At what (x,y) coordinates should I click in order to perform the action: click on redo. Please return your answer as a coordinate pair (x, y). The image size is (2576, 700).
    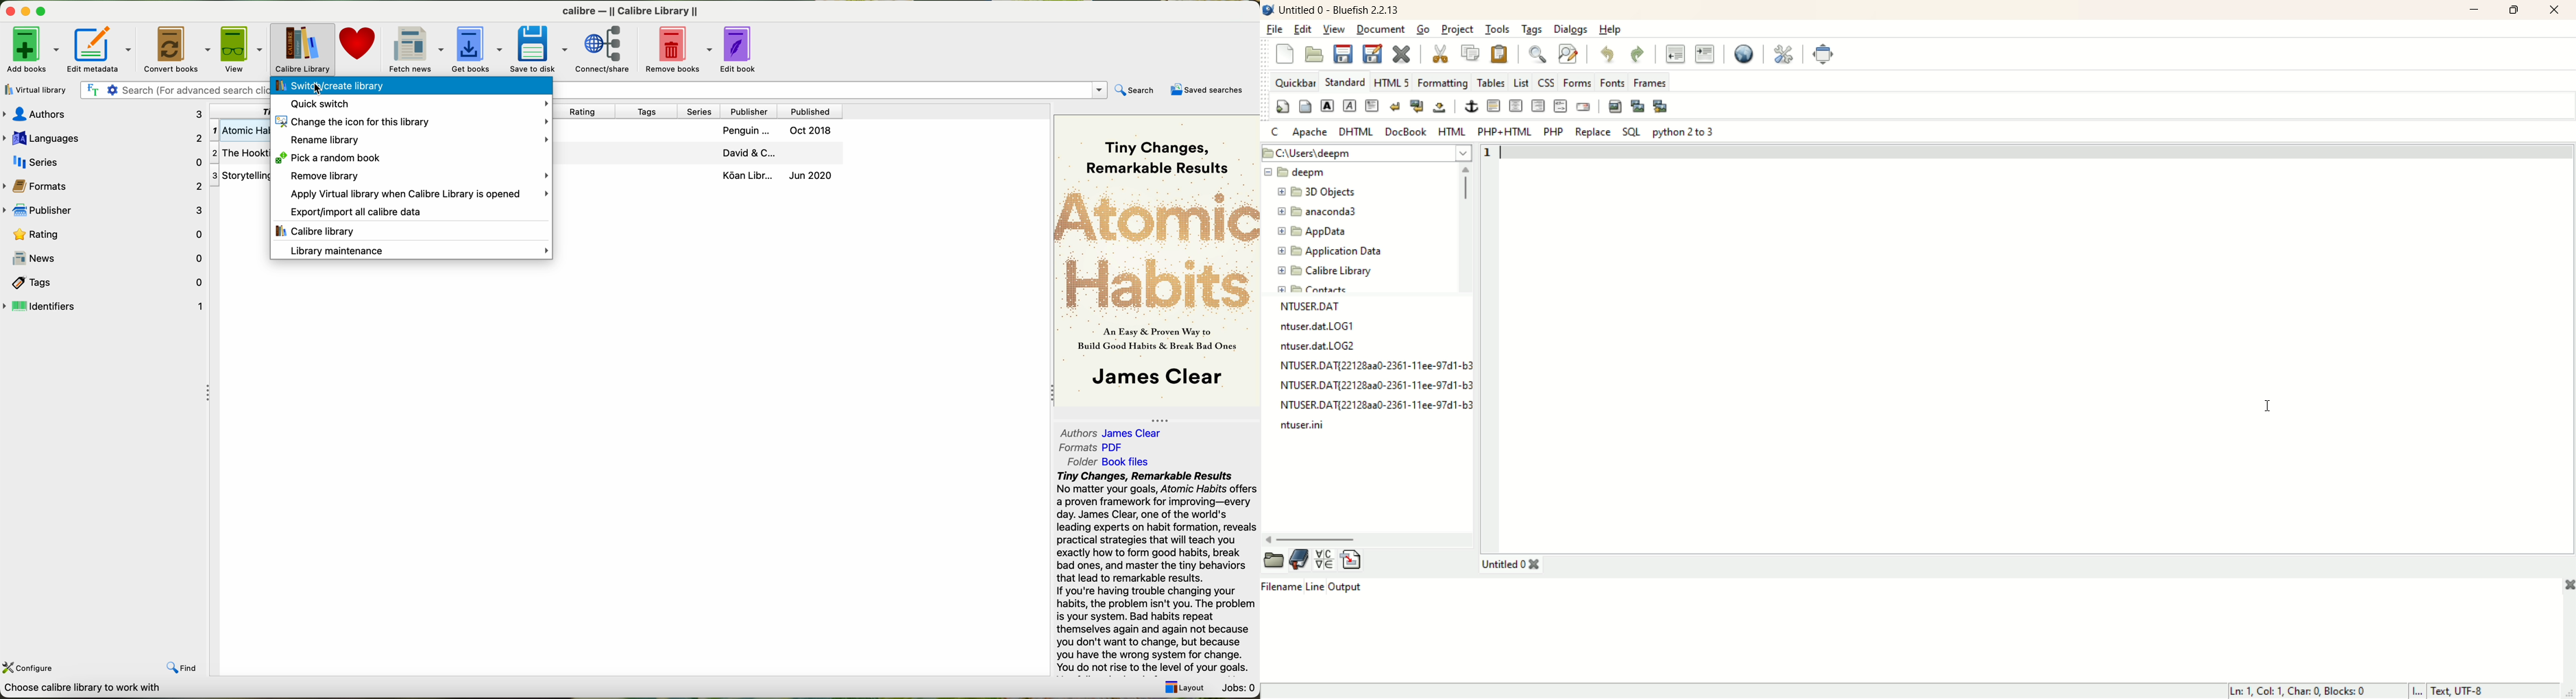
    Looking at the image, I should click on (1638, 55).